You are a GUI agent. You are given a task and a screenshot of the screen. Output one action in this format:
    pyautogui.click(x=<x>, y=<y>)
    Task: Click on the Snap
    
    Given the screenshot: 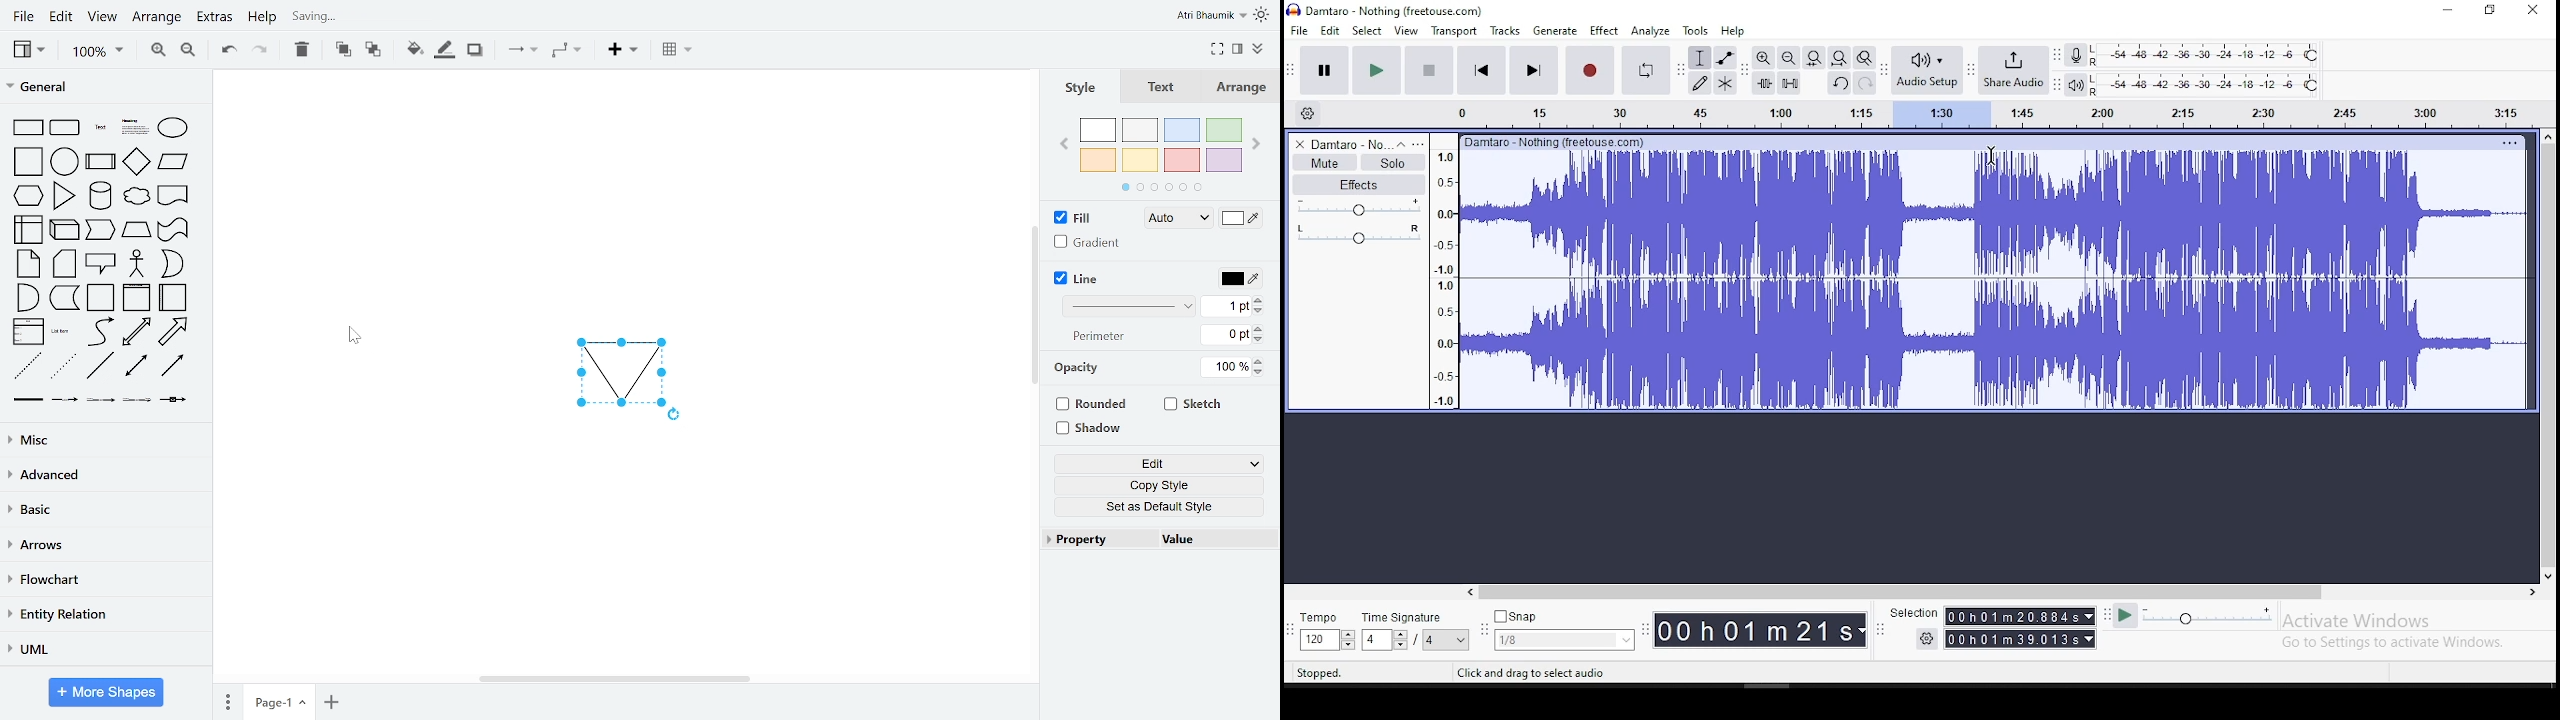 What is the action you would take?
    pyautogui.click(x=1564, y=617)
    